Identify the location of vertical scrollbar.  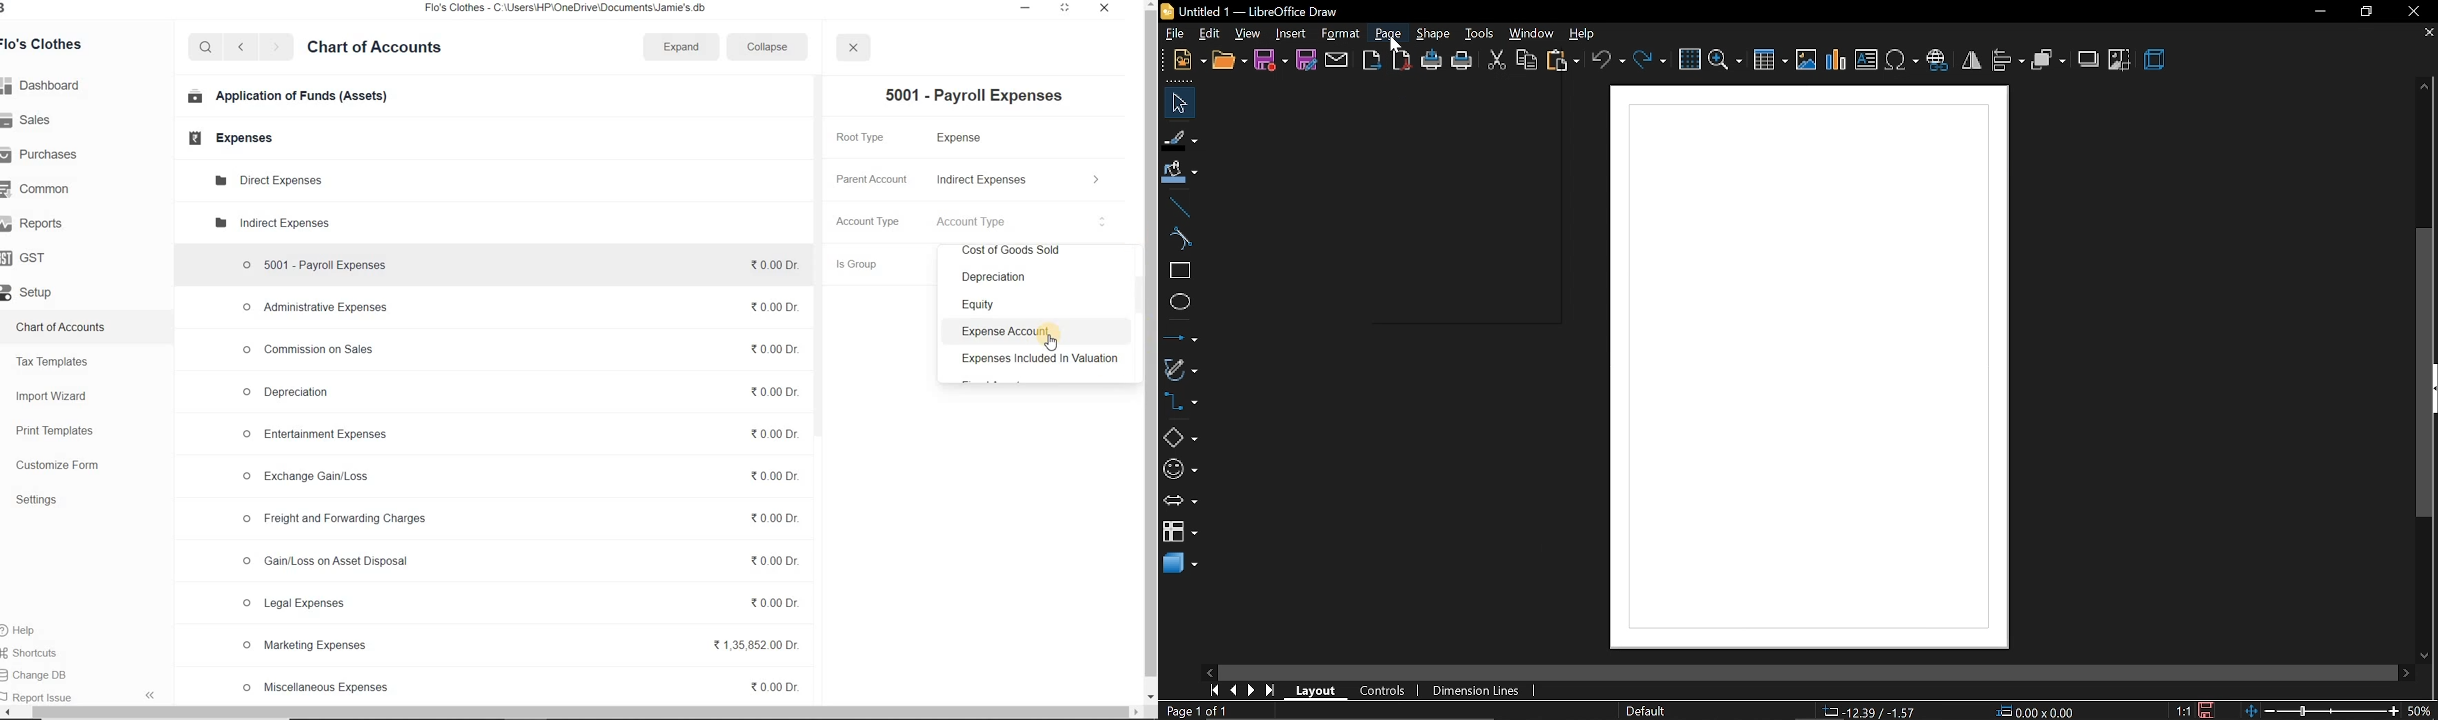
(821, 257).